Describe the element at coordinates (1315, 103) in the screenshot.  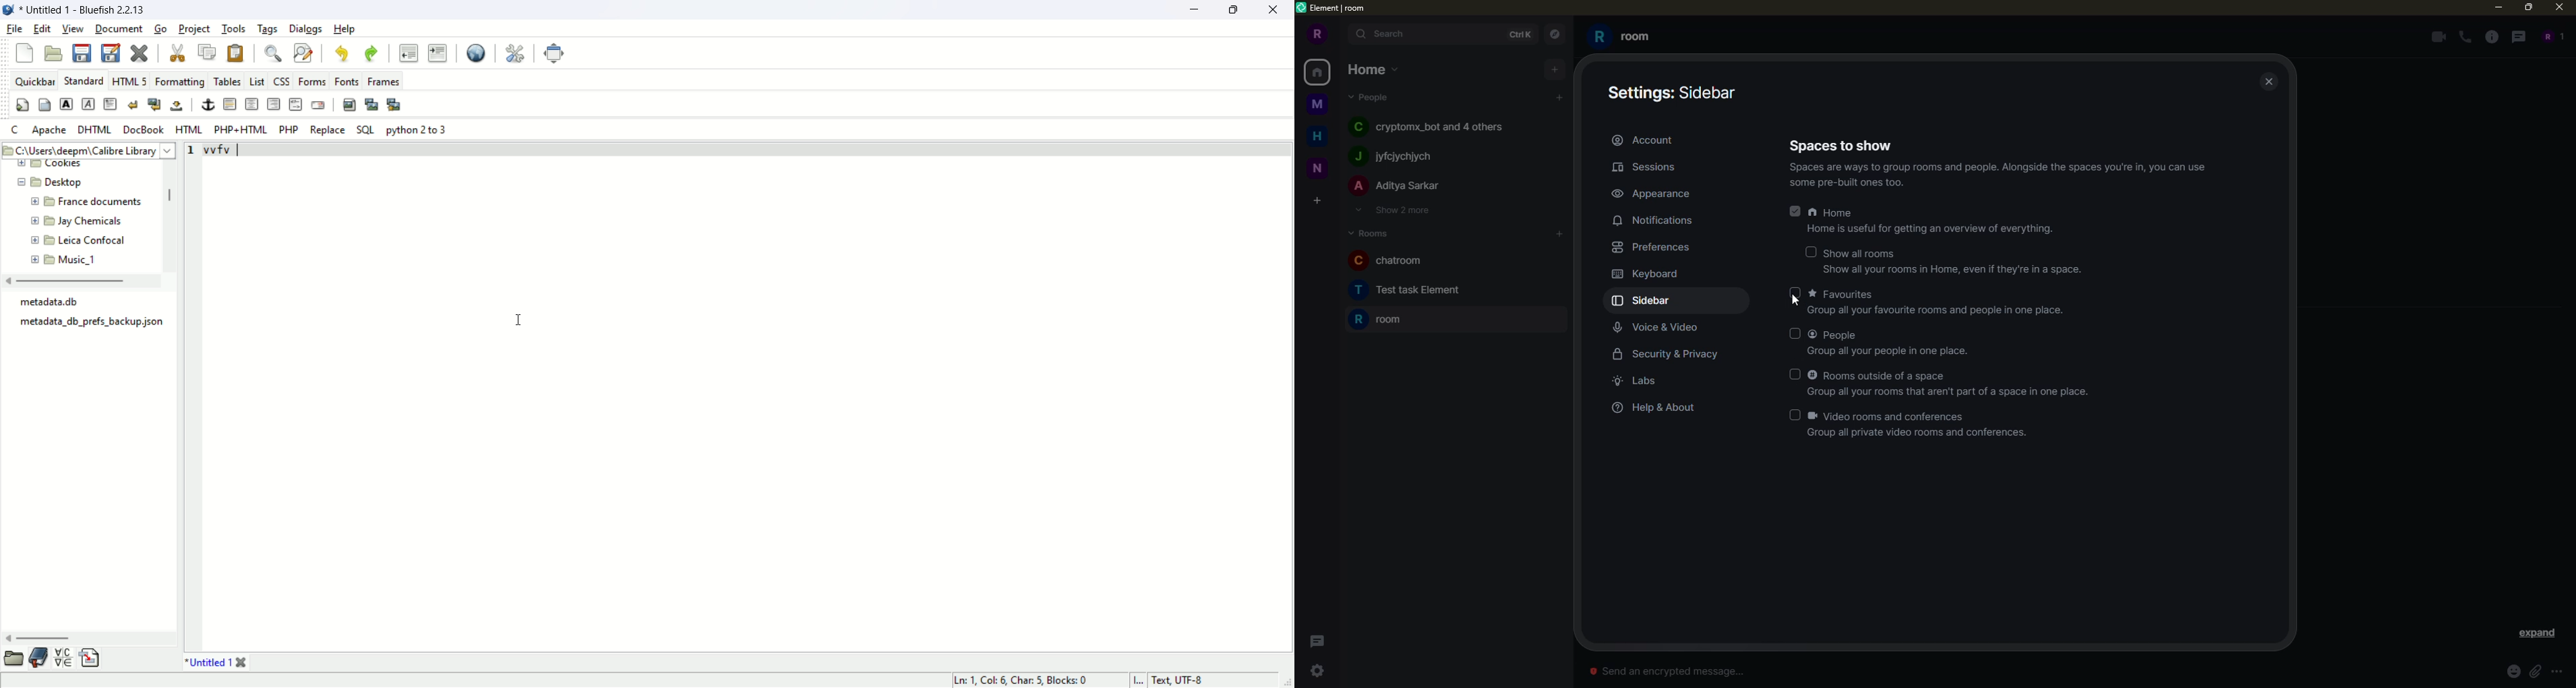
I see `m` at that location.